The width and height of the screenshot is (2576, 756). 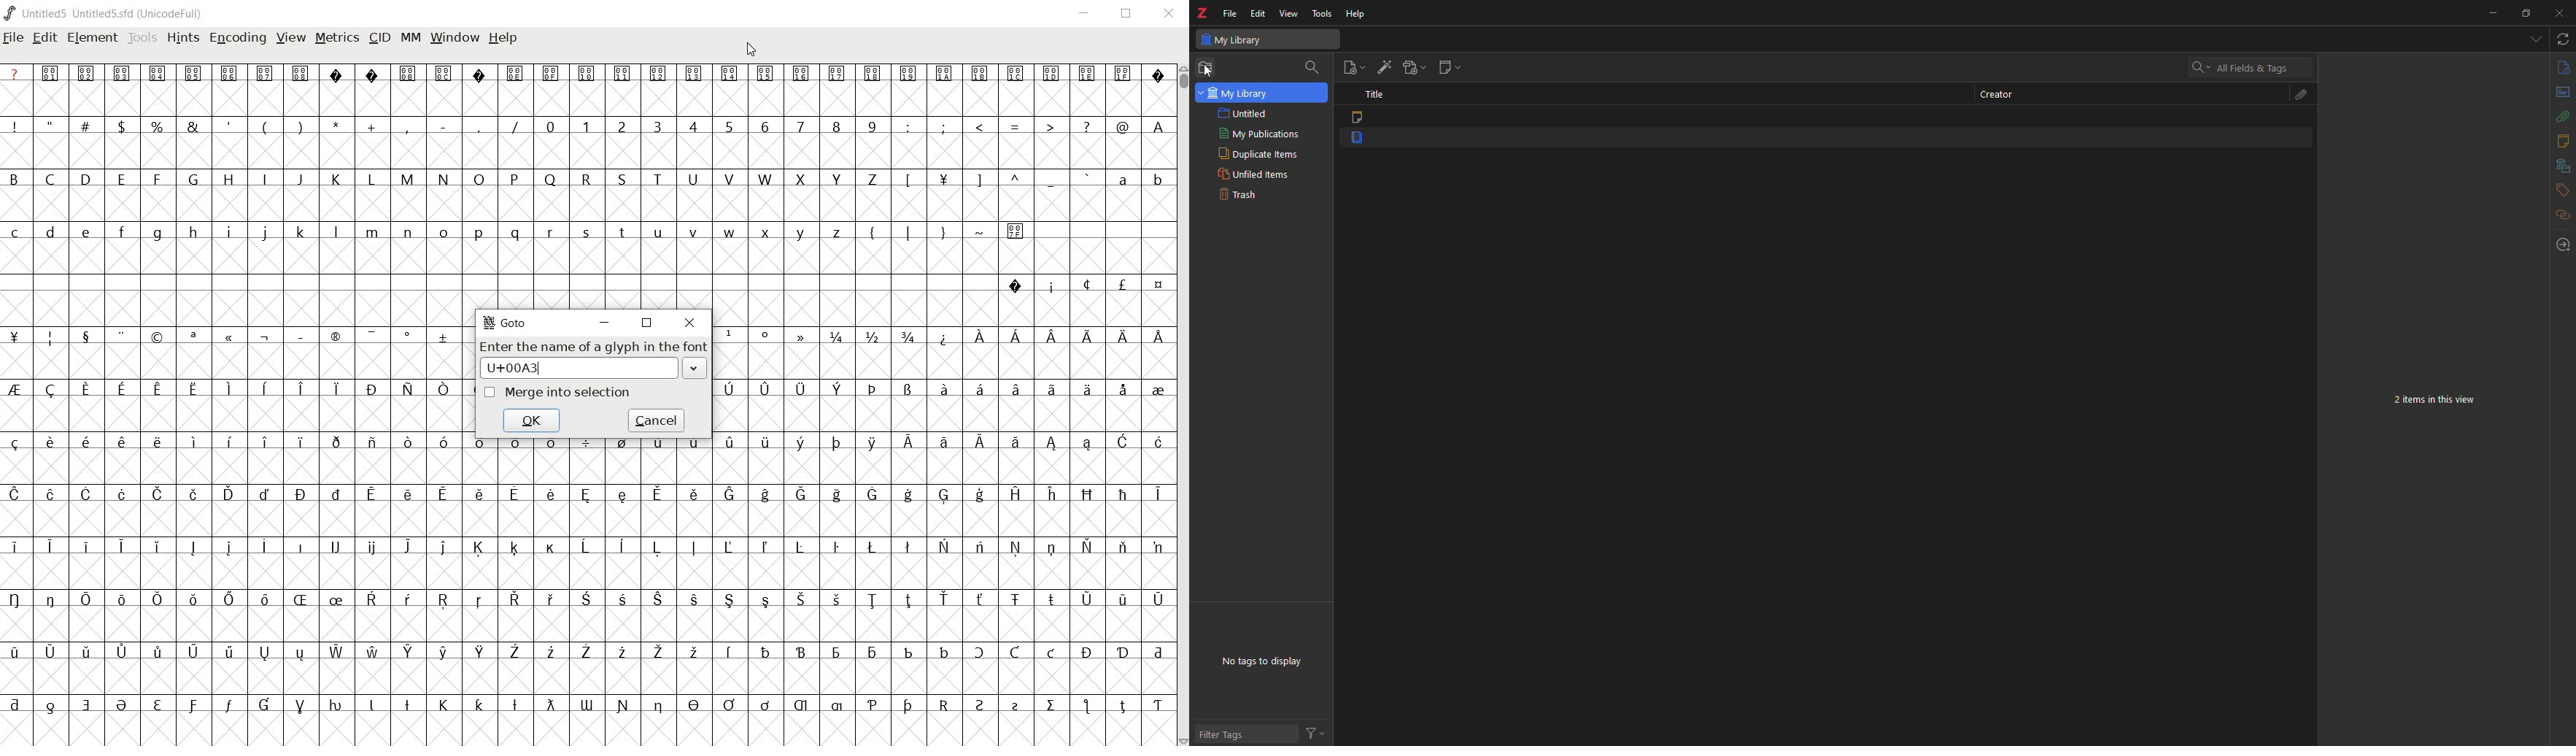 What do you see at coordinates (624, 73) in the screenshot?
I see `Symbol` at bounding box center [624, 73].